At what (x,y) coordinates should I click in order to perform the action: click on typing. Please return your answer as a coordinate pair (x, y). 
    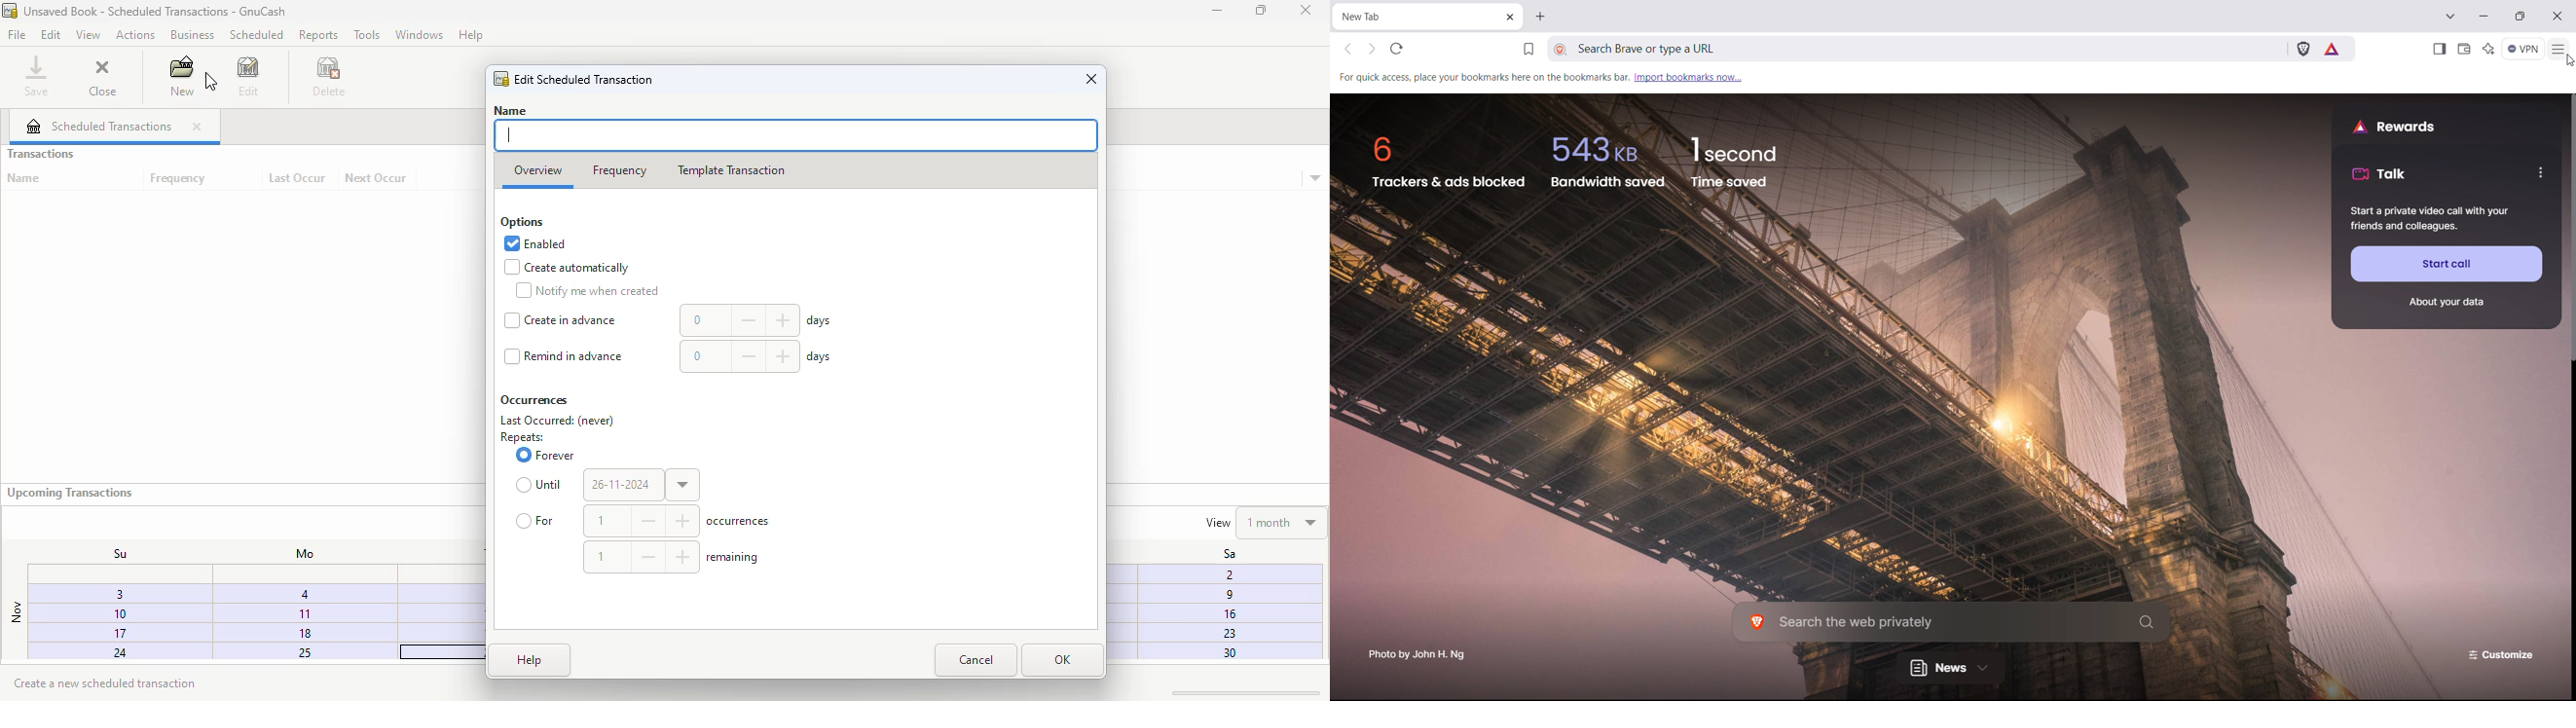
    Looking at the image, I should click on (510, 135).